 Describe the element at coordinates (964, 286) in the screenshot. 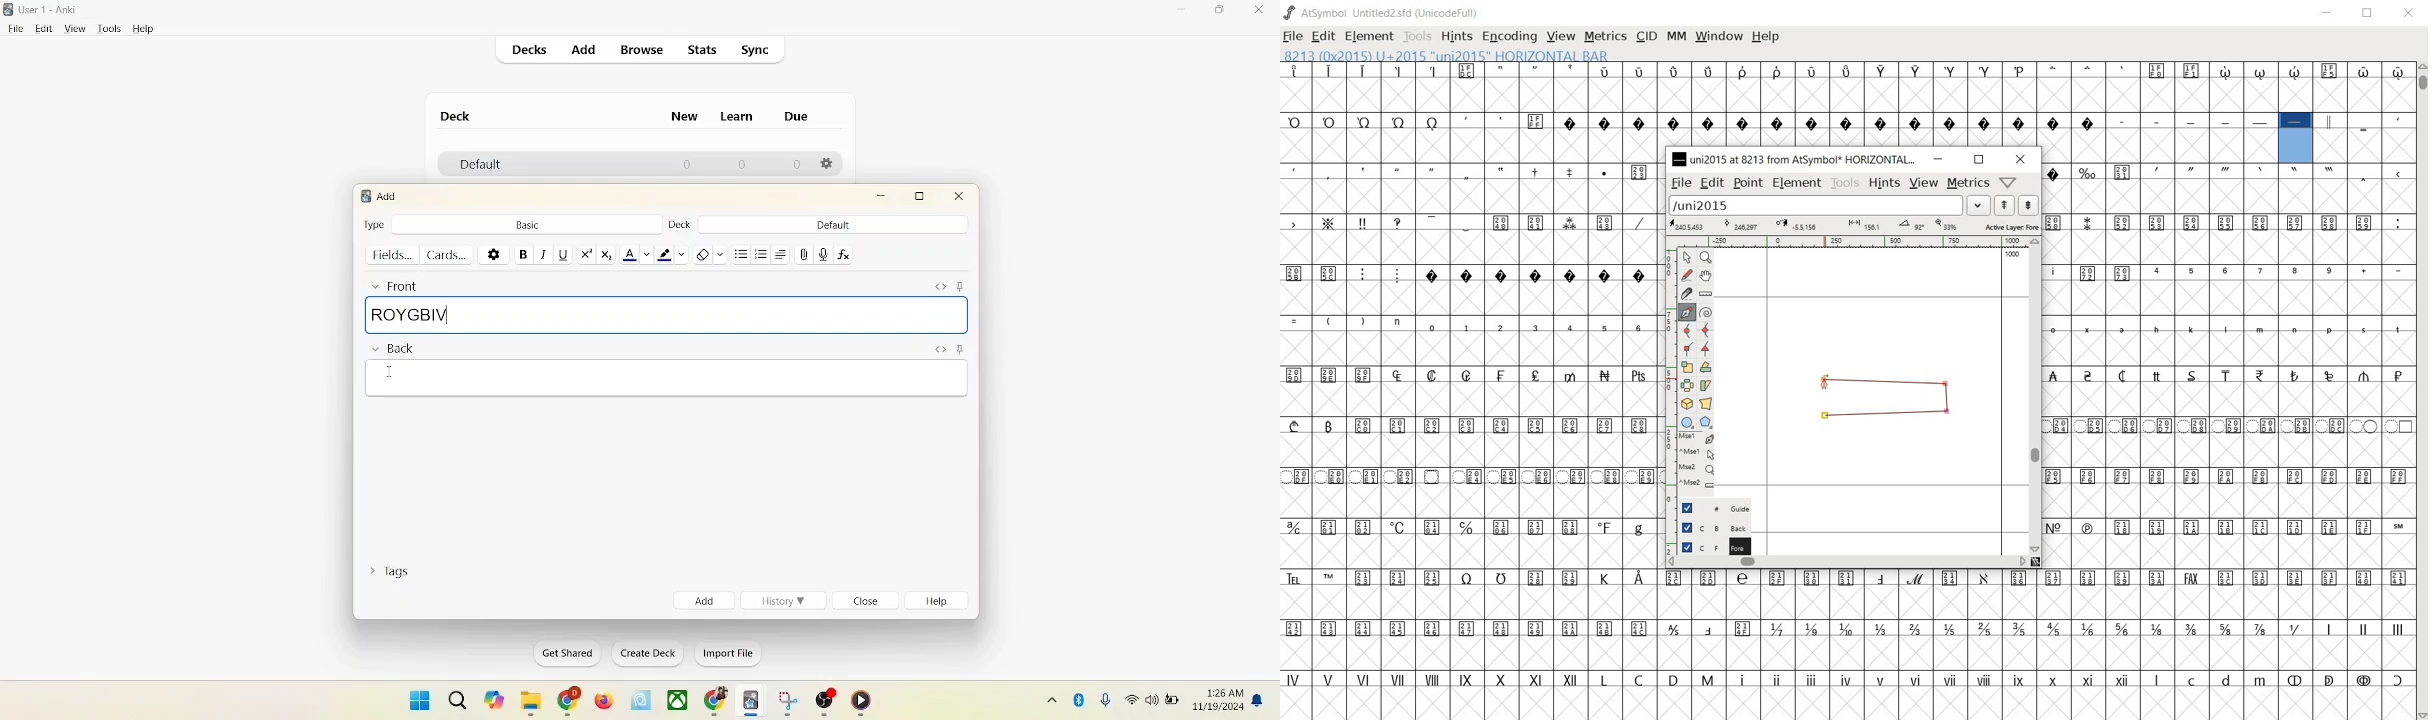

I see `sticky` at that location.